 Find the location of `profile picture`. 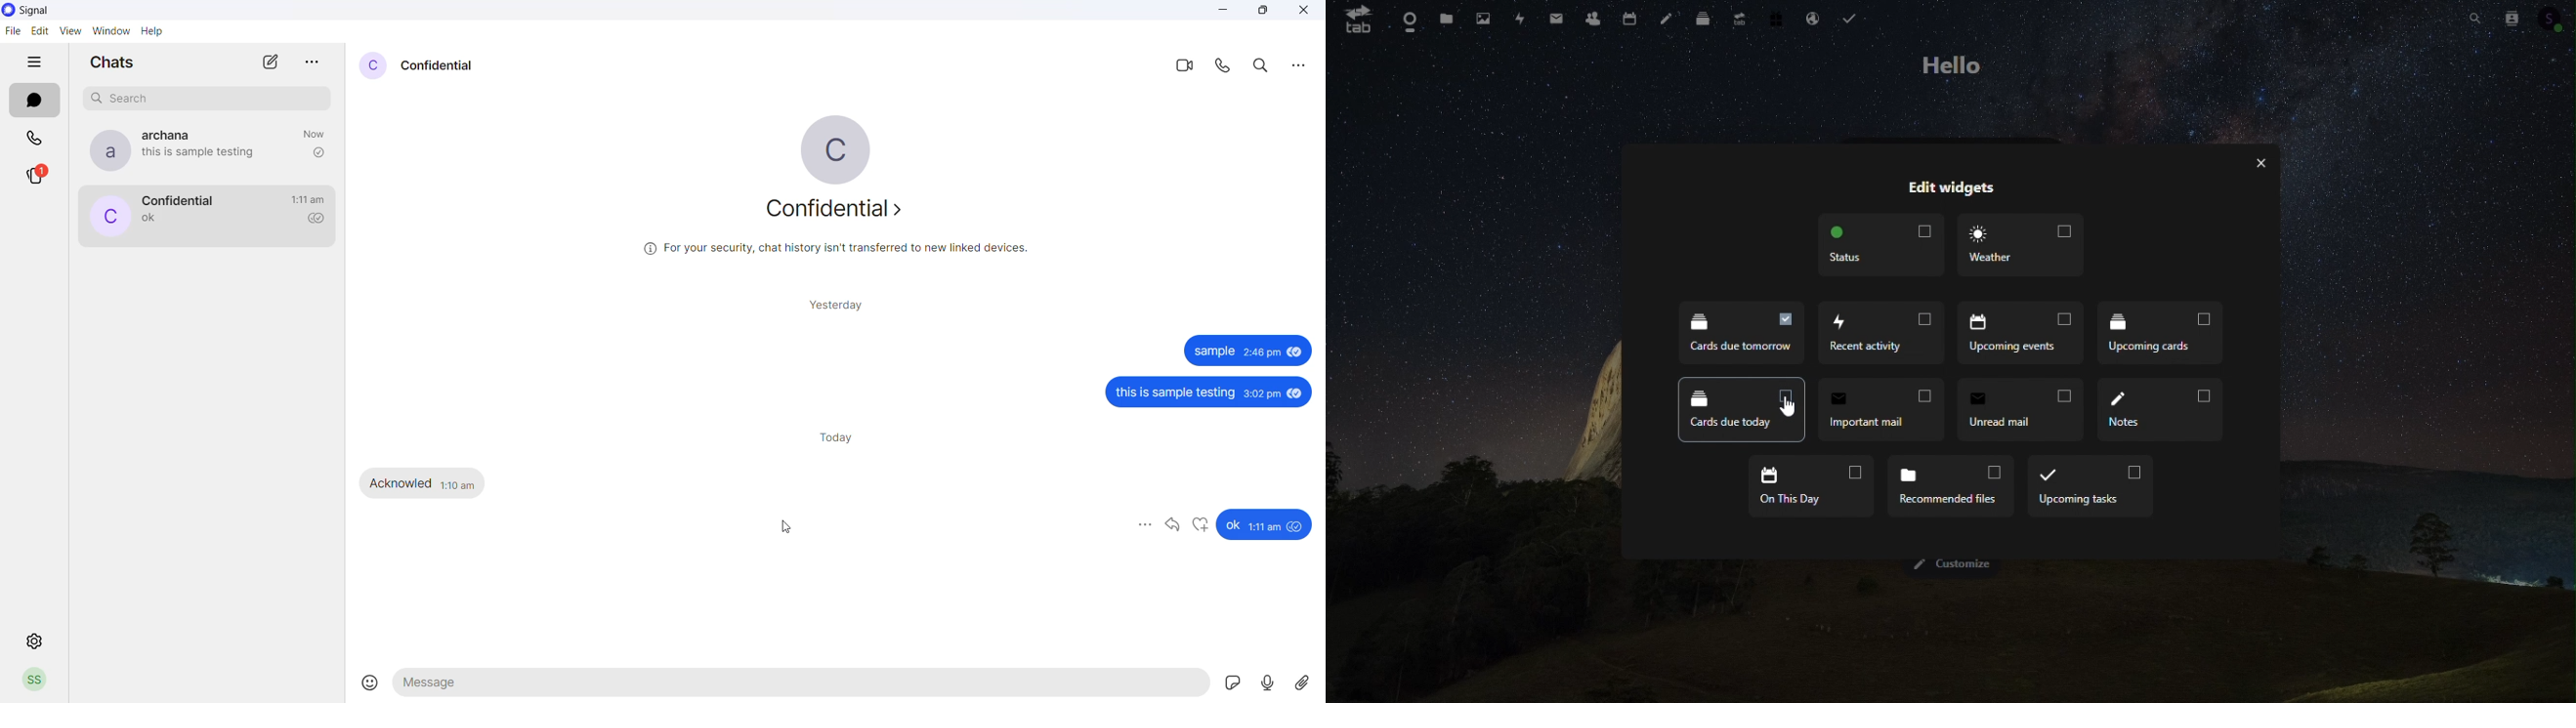

profile picture is located at coordinates (107, 218).